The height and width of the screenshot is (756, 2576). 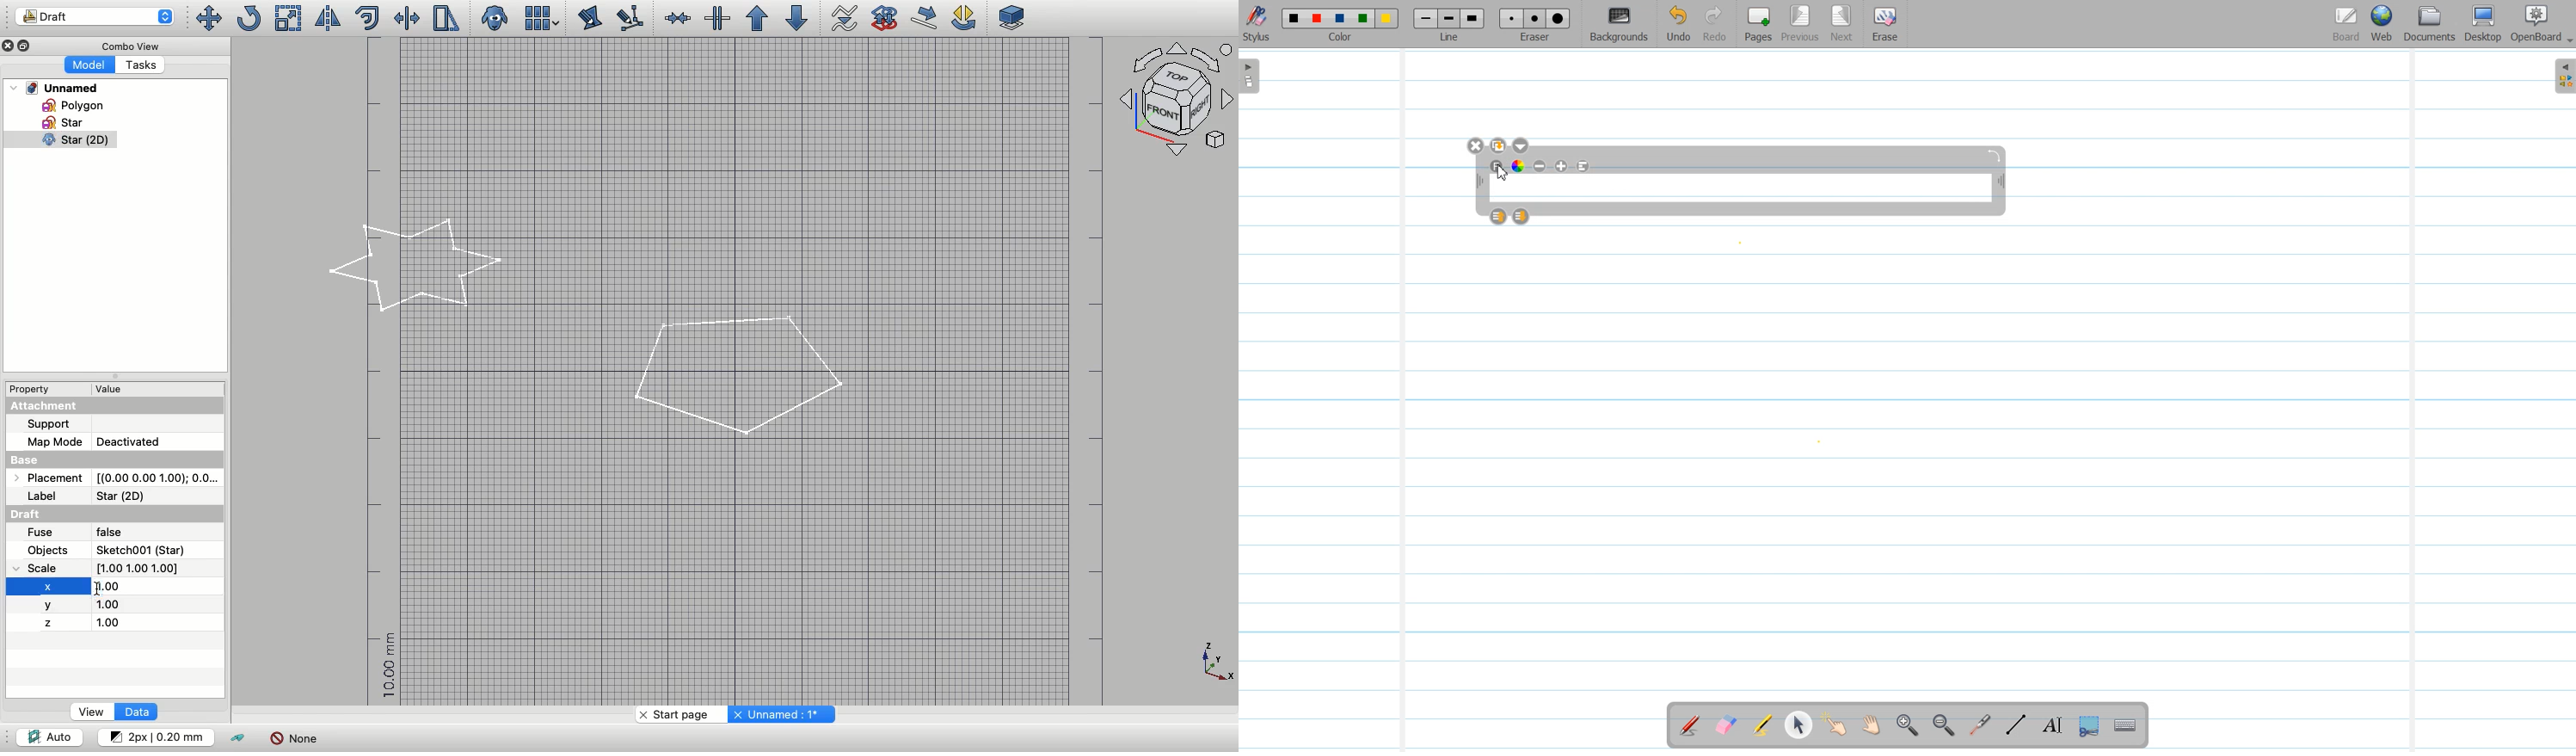 I want to click on Toggle construction mode, so click(x=239, y=739).